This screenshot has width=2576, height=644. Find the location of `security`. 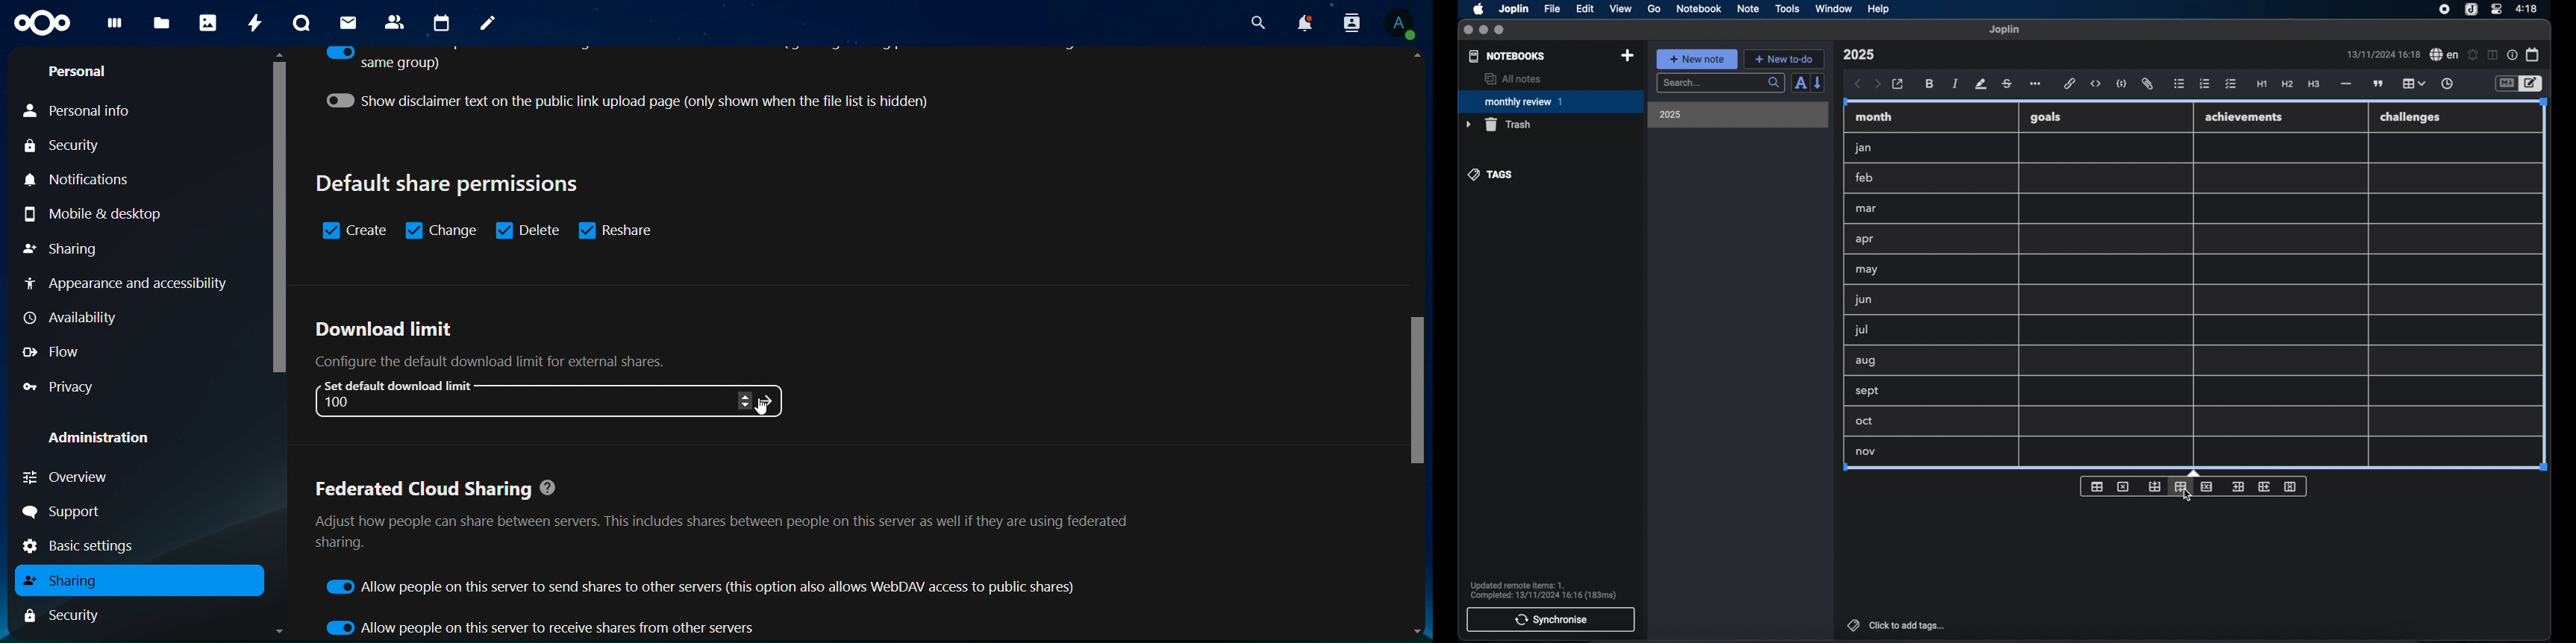

security is located at coordinates (63, 146).